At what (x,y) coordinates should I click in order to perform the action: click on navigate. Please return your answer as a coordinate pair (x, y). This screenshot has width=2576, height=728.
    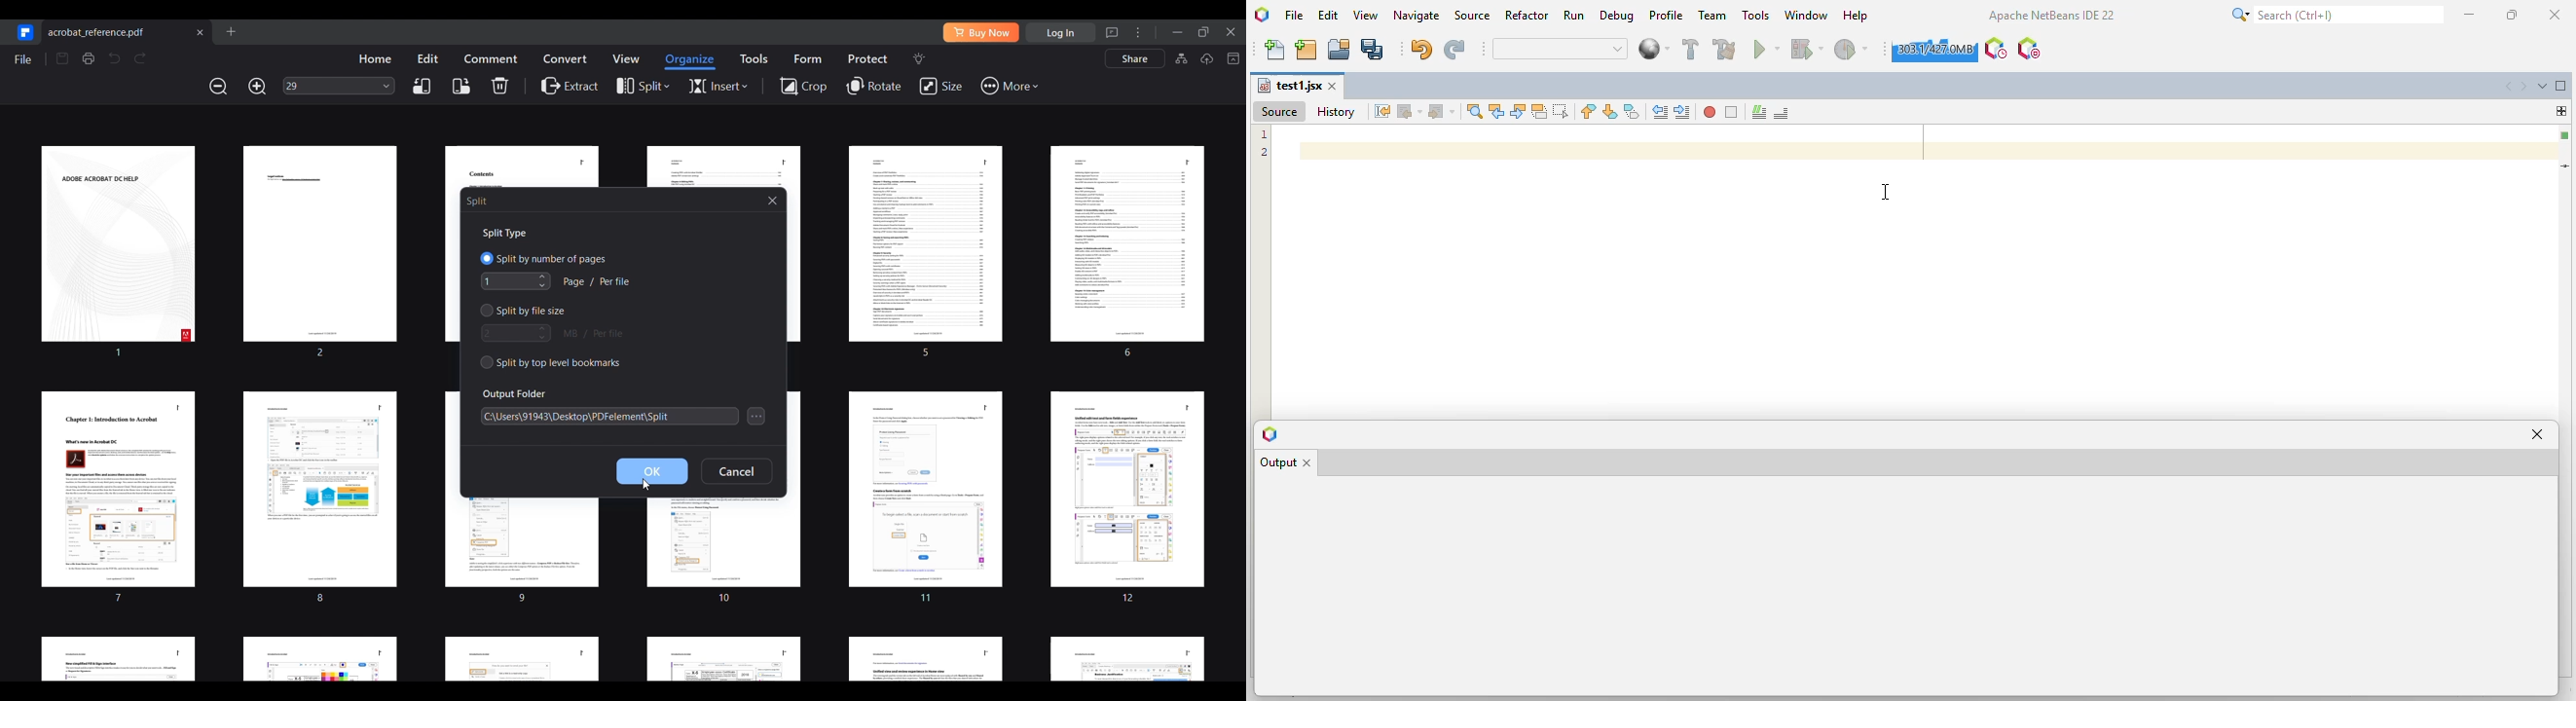
    Looking at the image, I should click on (1418, 16).